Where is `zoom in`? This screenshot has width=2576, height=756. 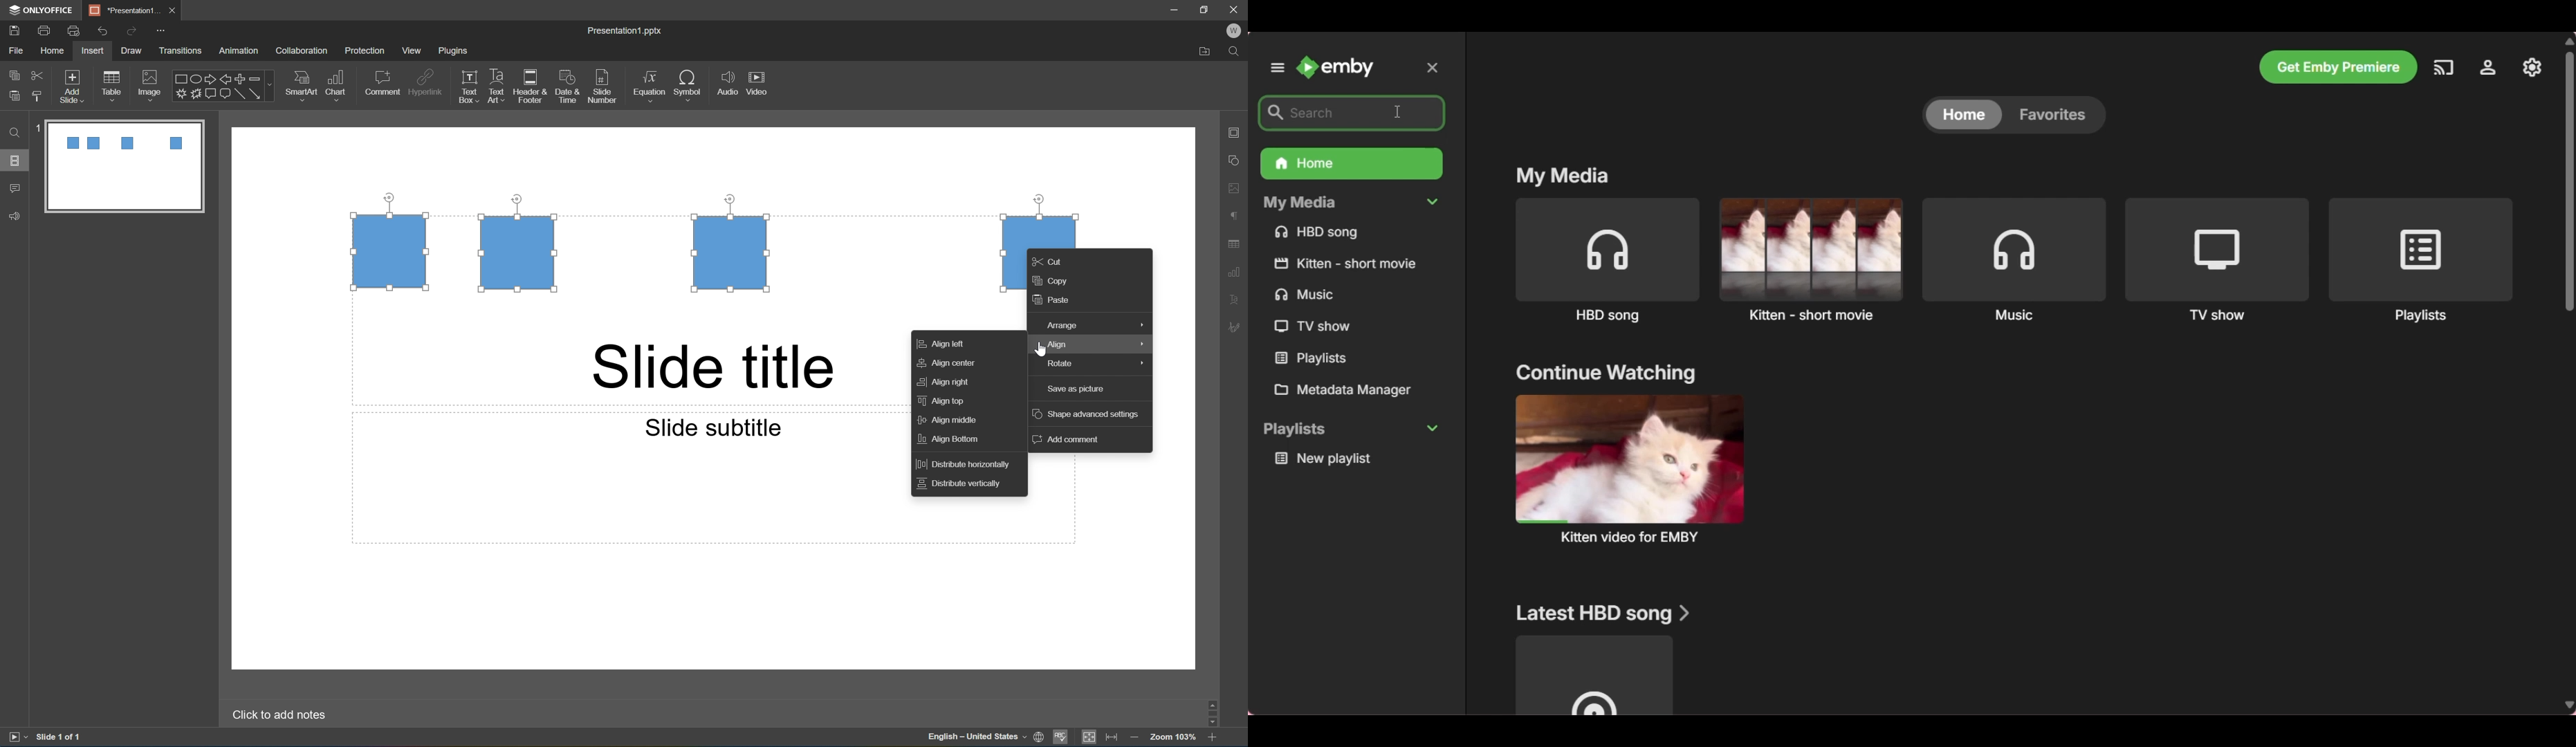
zoom in is located at coordinates (1212, 740).